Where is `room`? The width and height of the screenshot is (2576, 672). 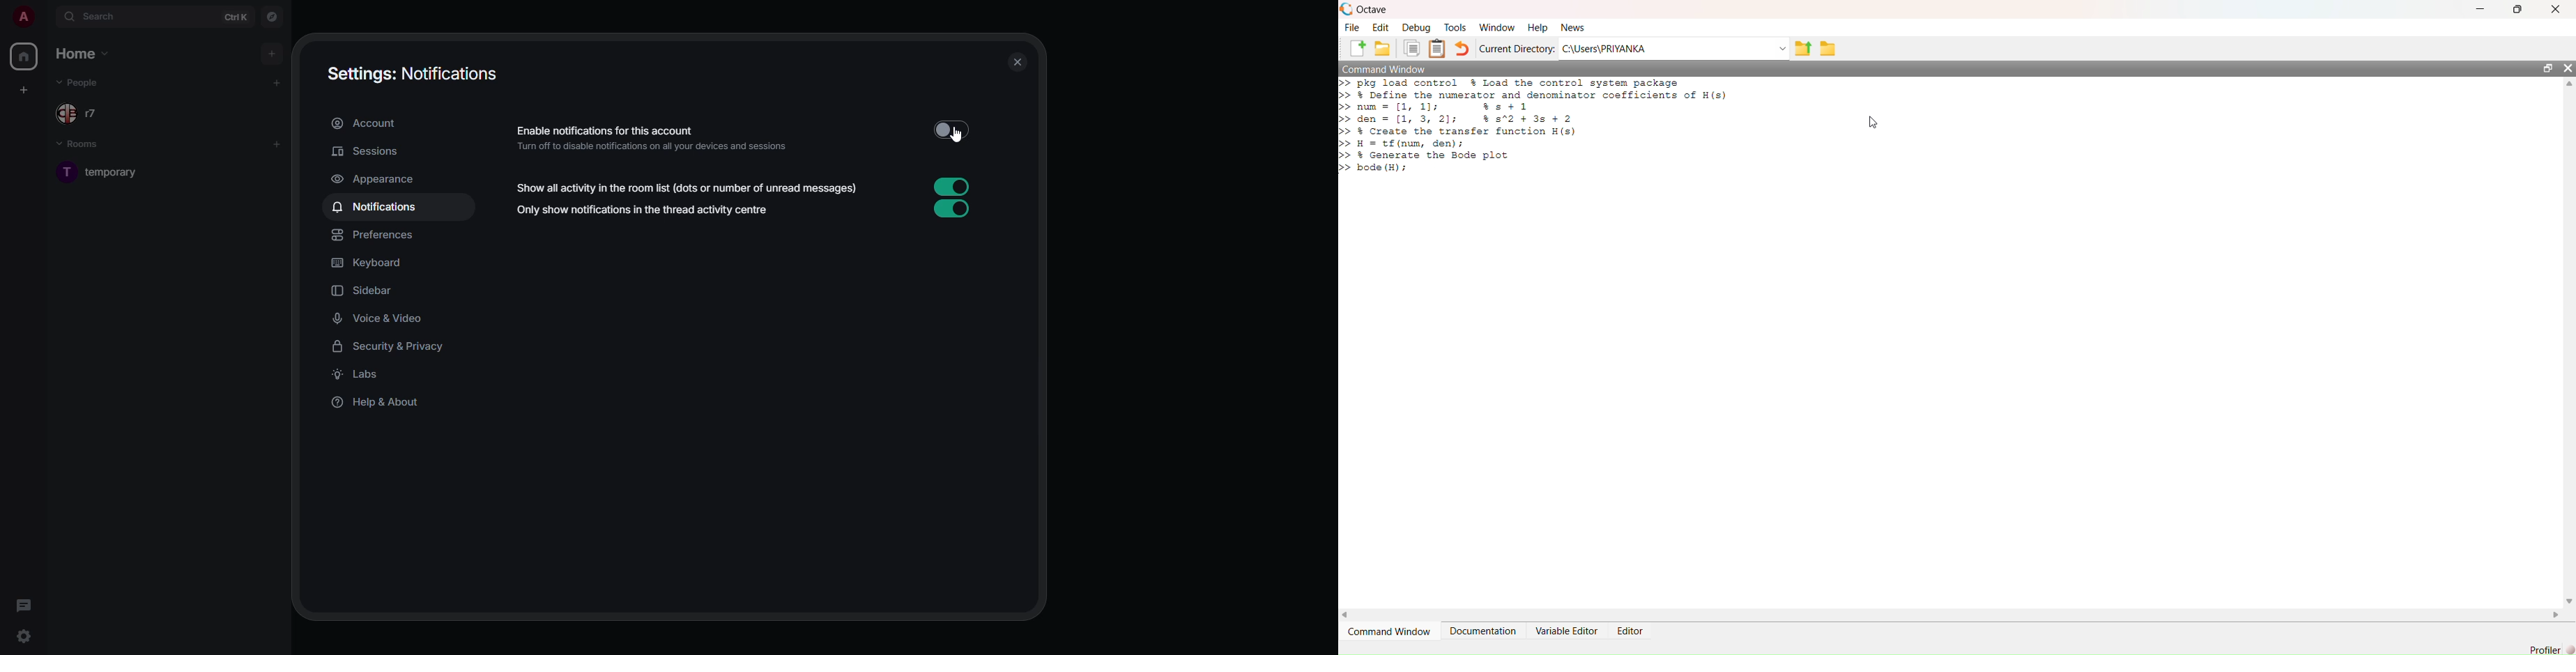 room is located at coordinates (114, 175).